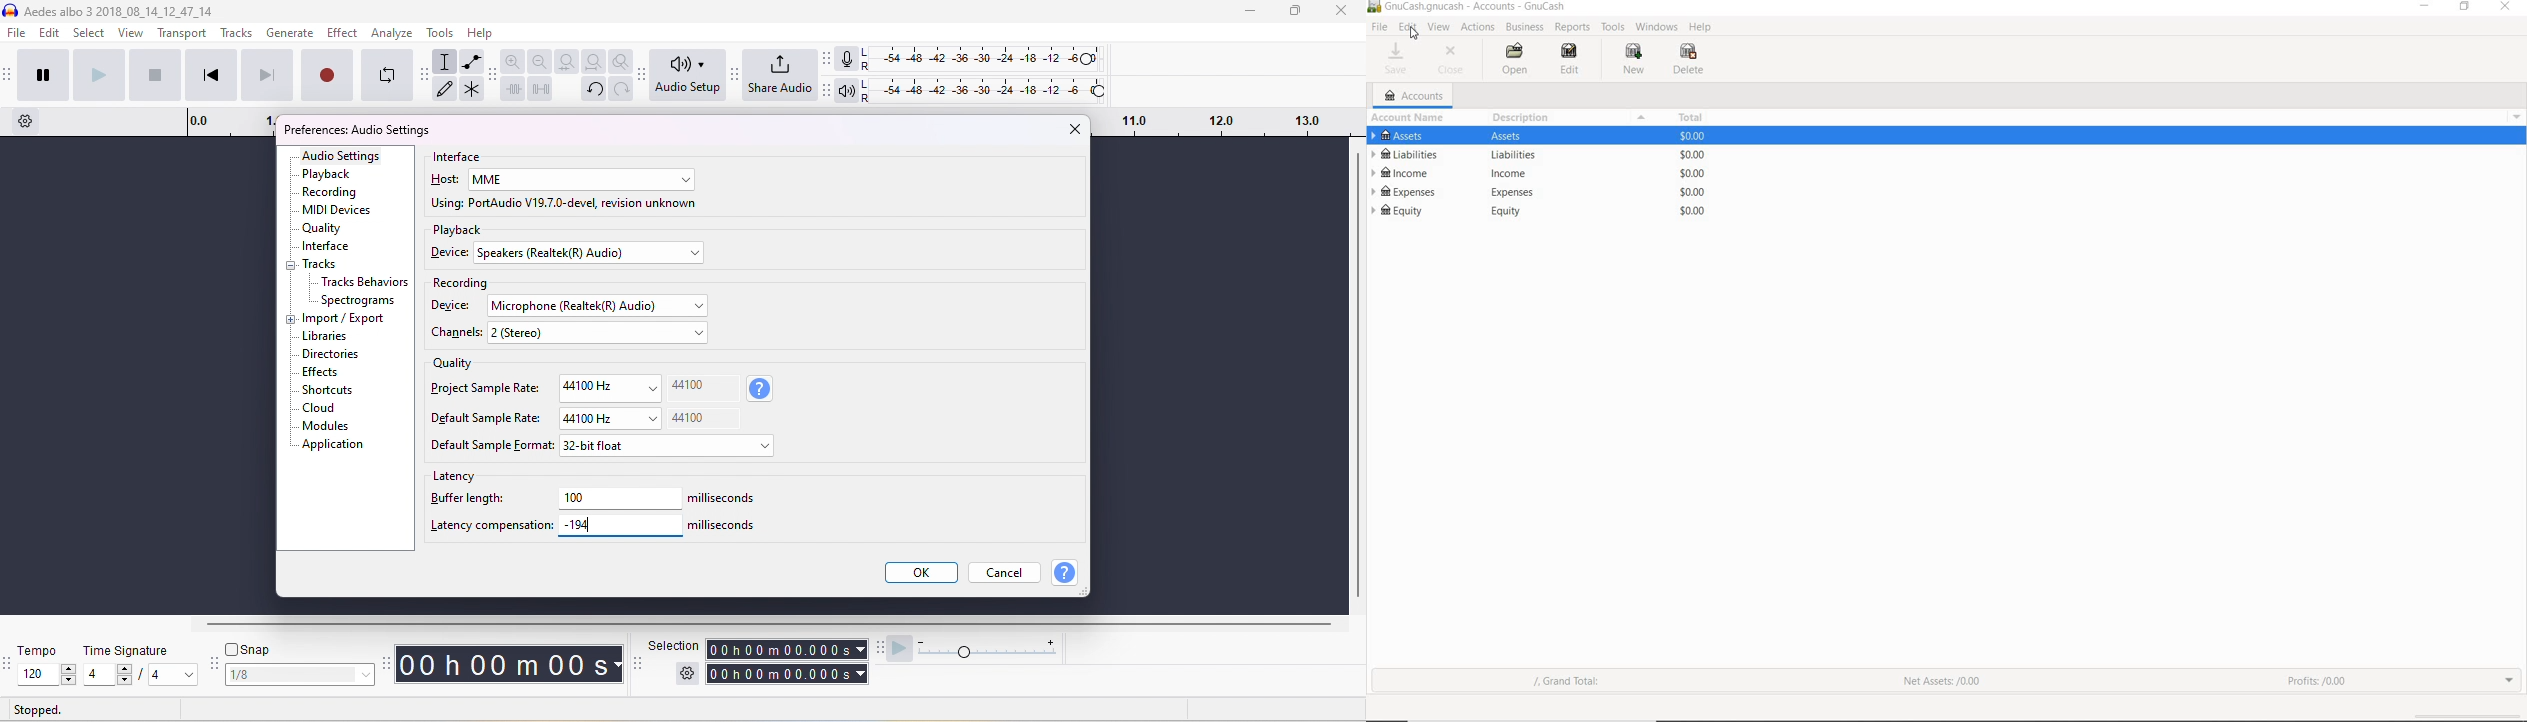 The height and width of the screenshot is (728, 2548). I want to click on Tracks behavior, so click(365, 283).